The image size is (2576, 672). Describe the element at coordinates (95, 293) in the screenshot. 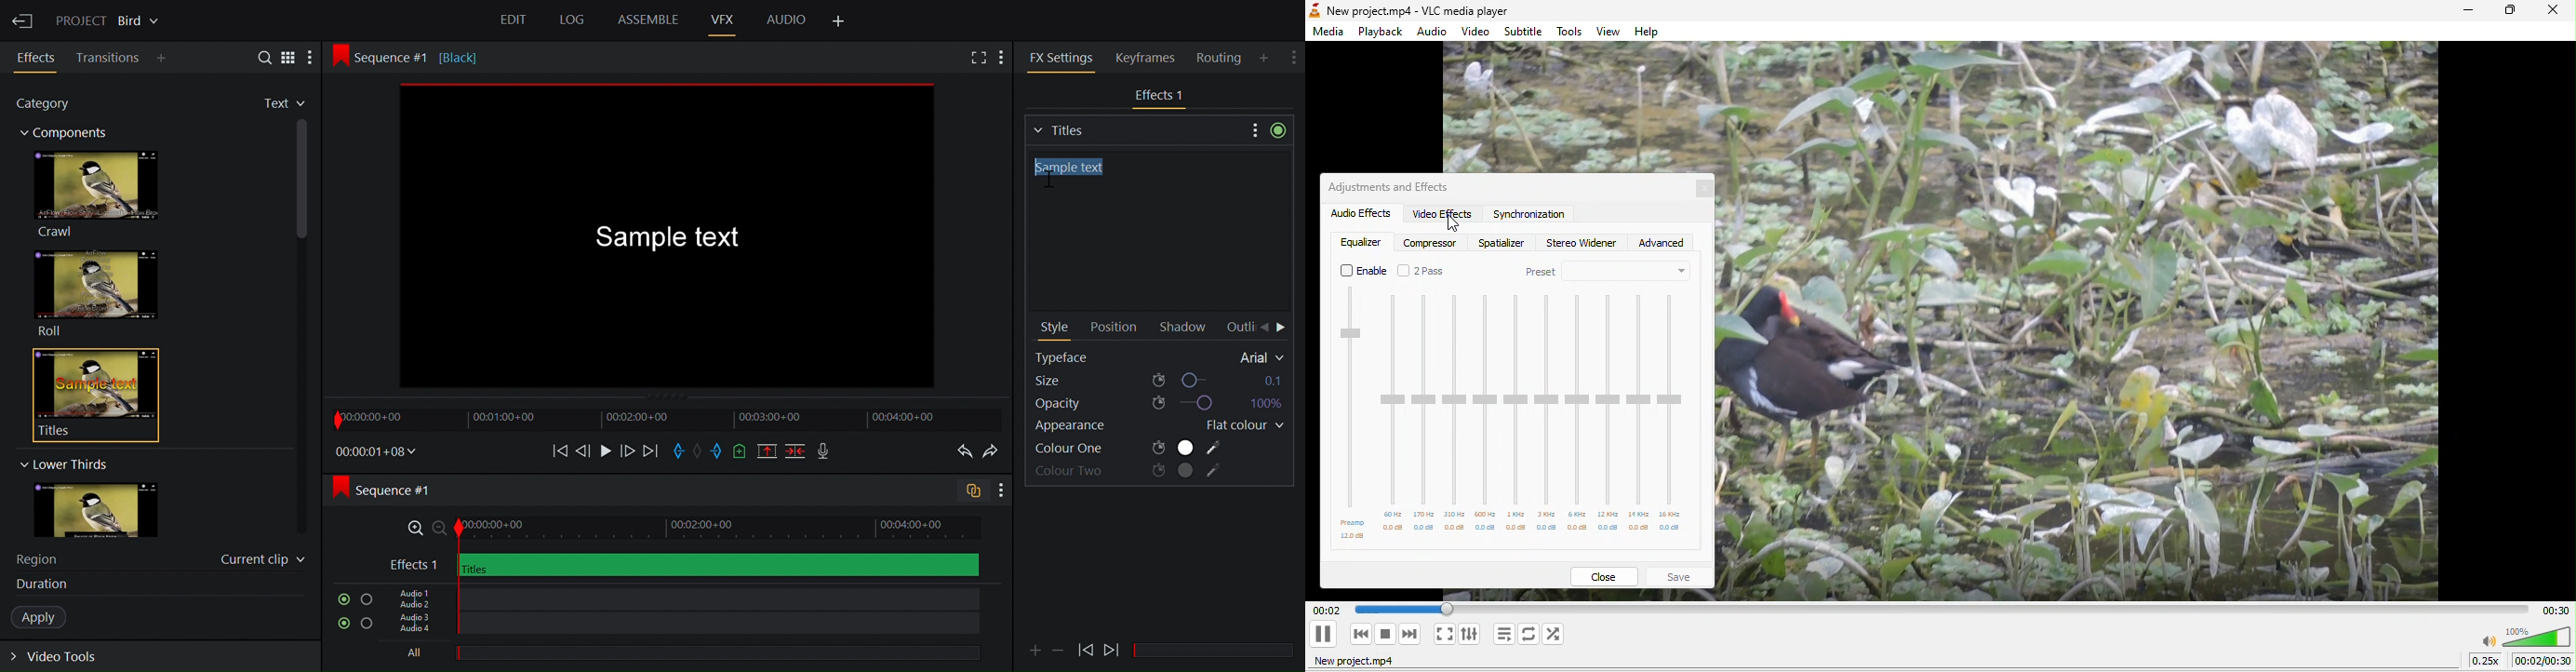

I see `Roll` at that location.